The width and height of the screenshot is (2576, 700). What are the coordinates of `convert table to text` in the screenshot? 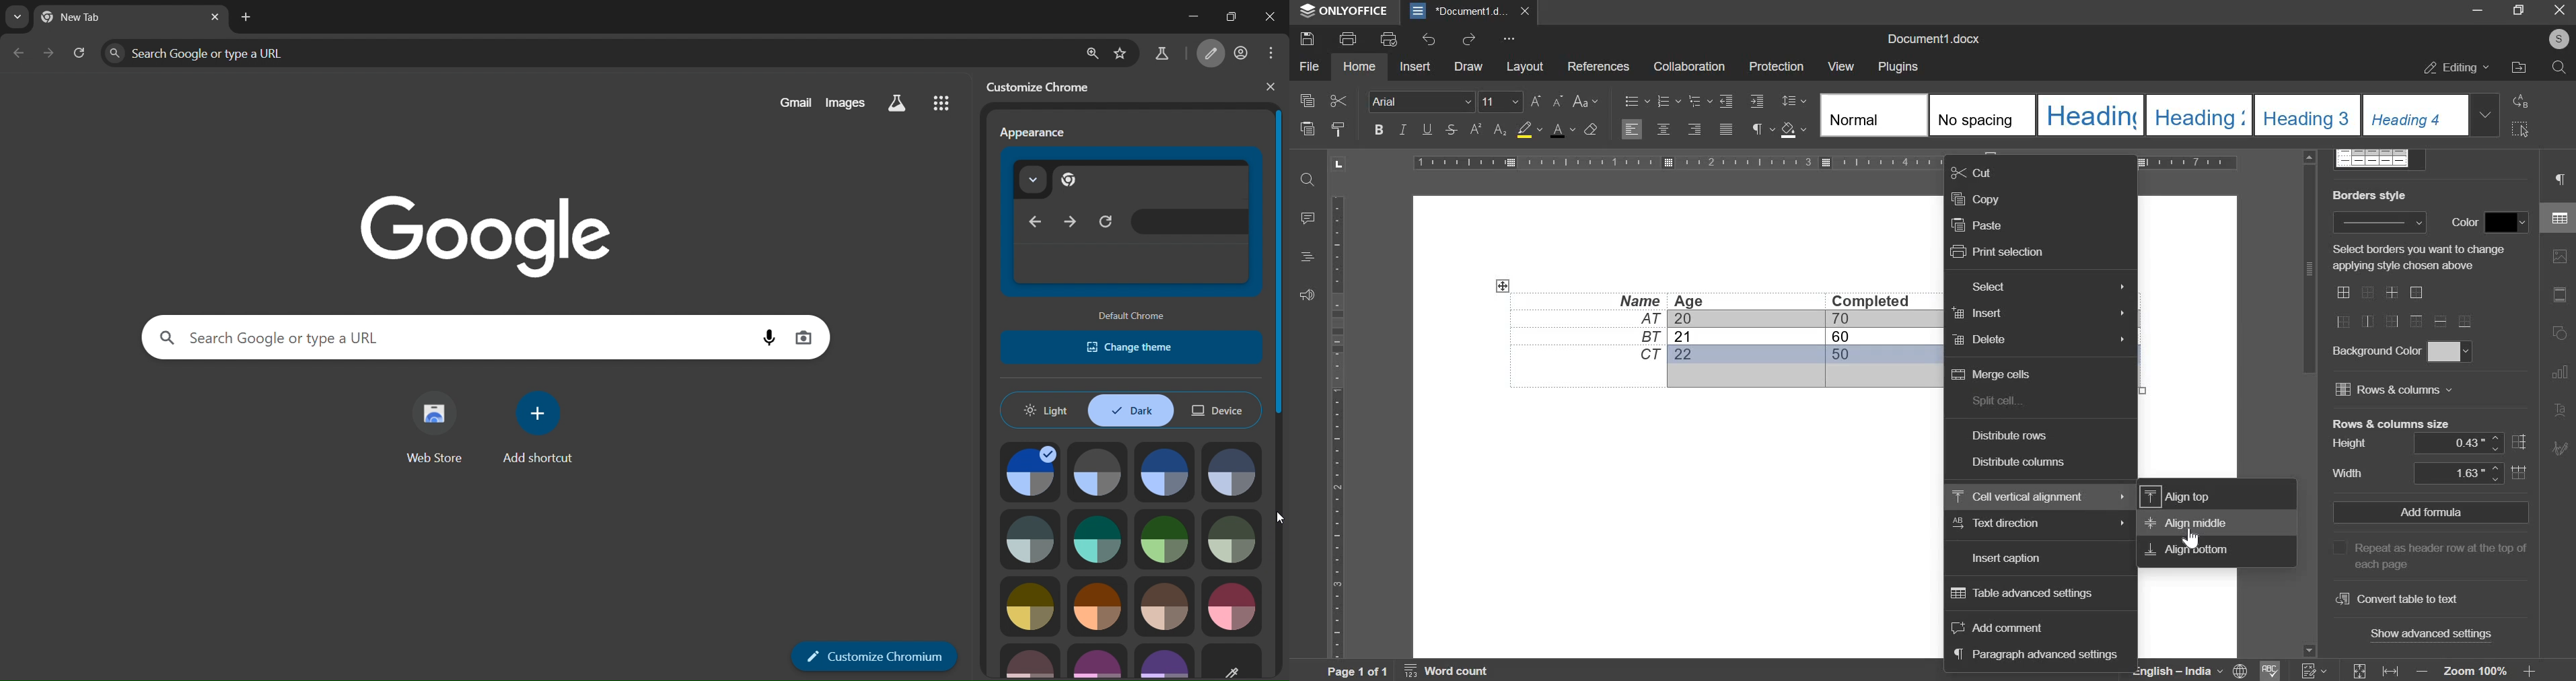 It's located at (2397, 599).